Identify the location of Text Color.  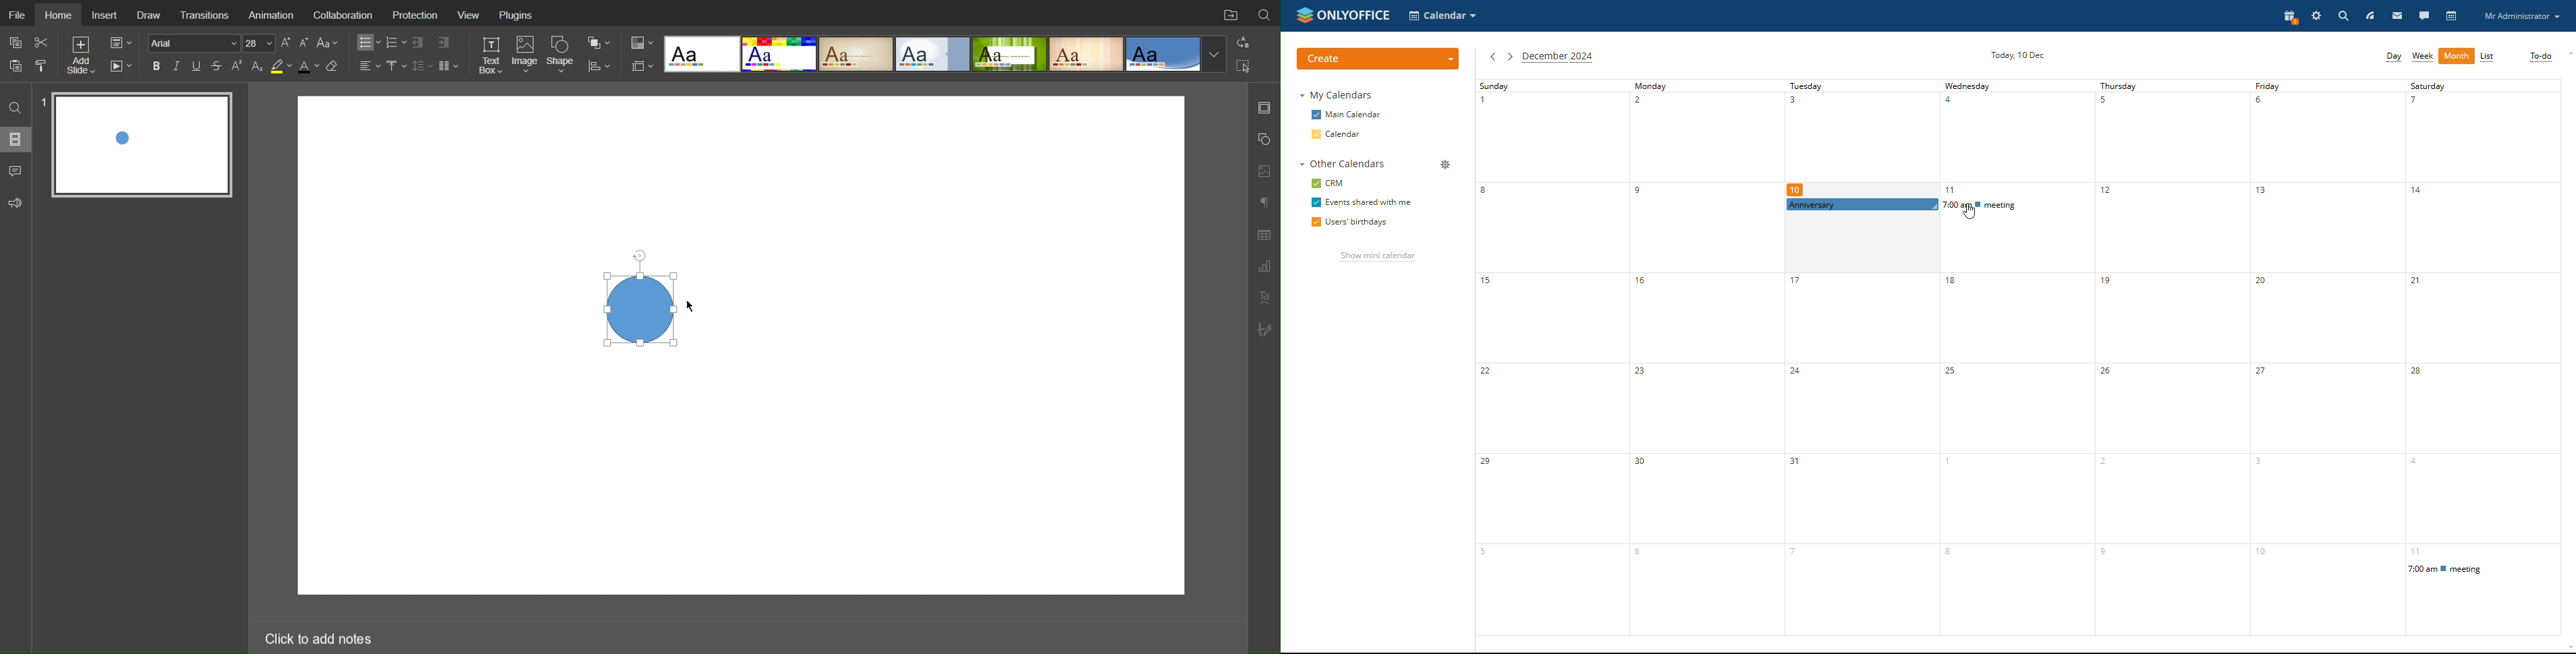
(308, 67).